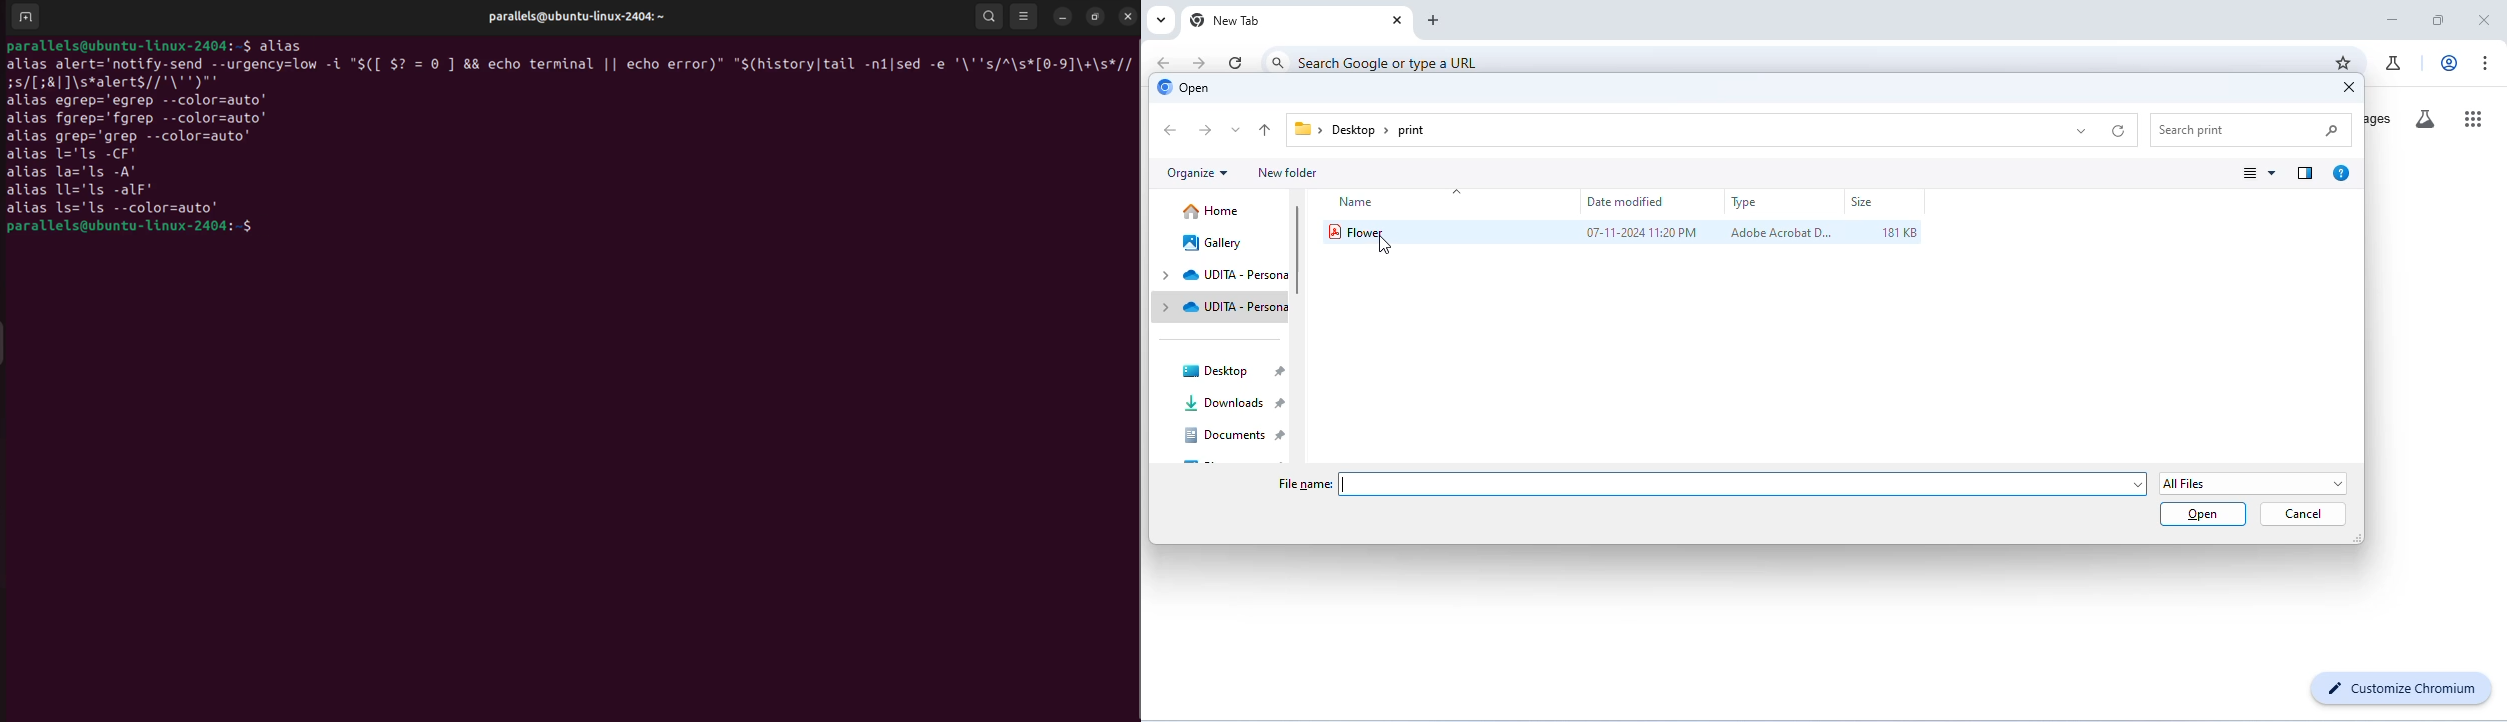 The image size is (2520, 728). What do you see at coordinates (2306, 174) in the screenshot?
I see `show preview pane` at bounding box center [2306, 174].